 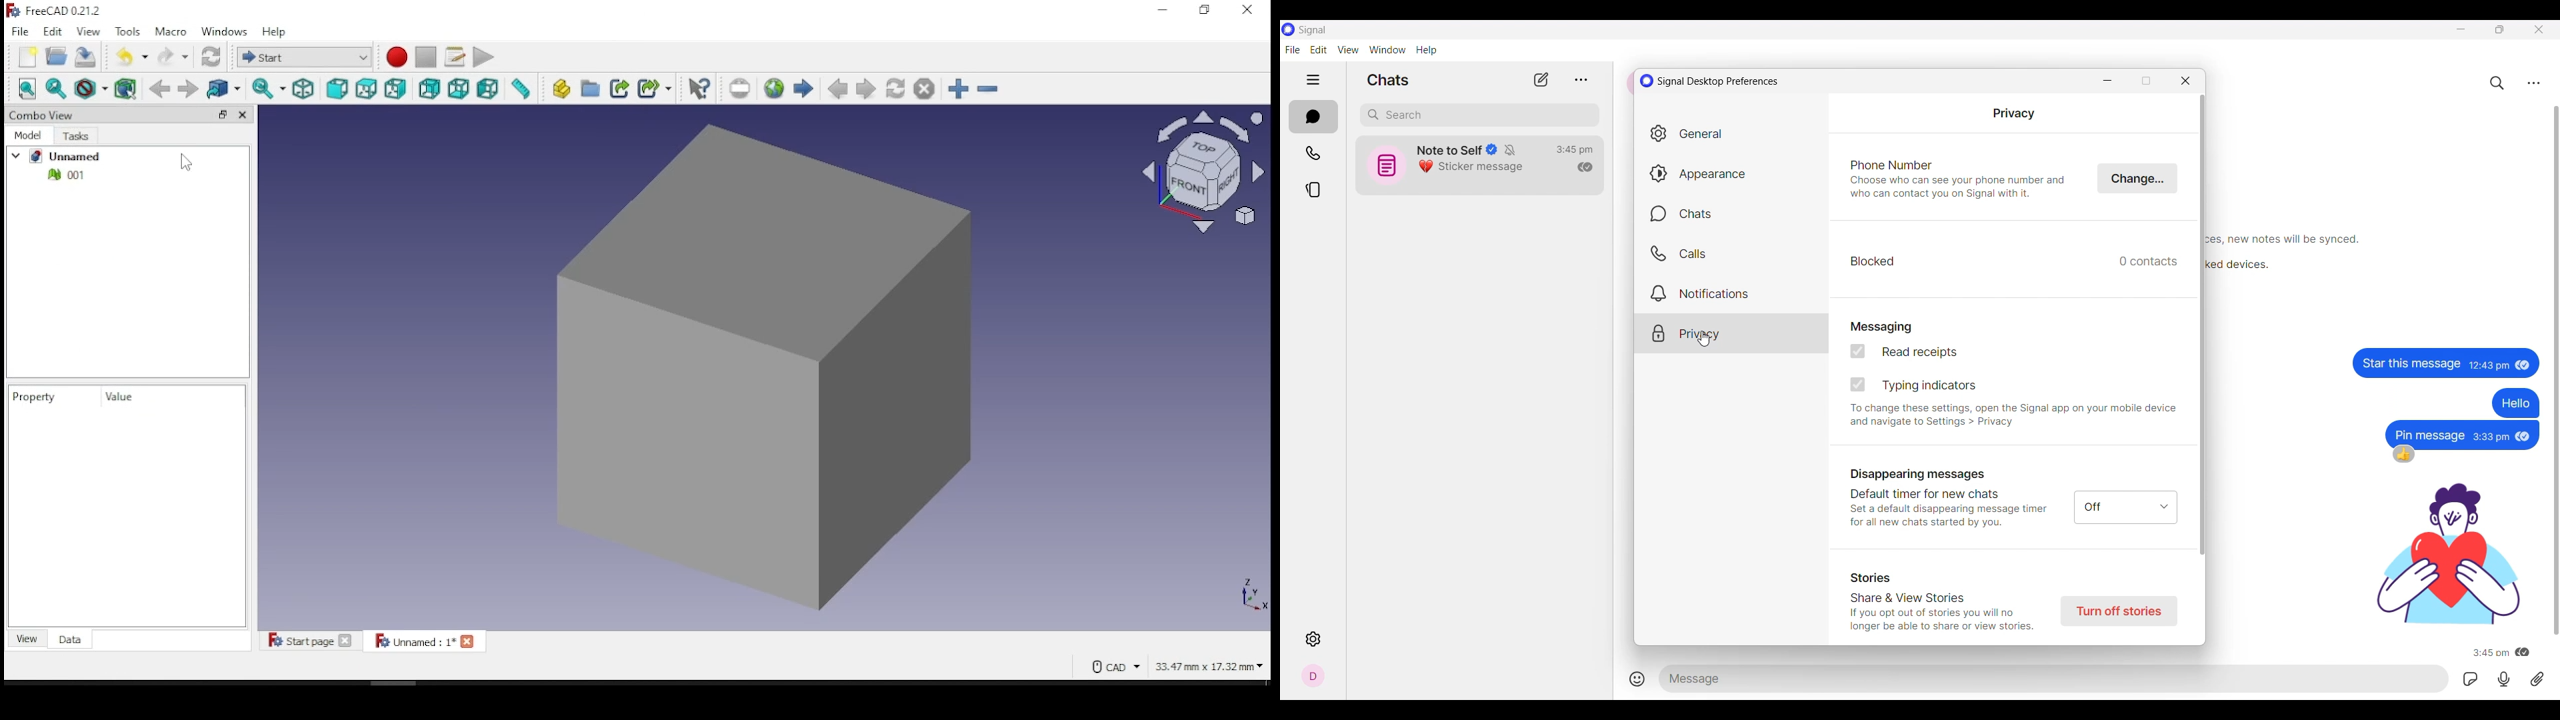 I want to click on Description of selected icon, so click(x=1387, y=639).